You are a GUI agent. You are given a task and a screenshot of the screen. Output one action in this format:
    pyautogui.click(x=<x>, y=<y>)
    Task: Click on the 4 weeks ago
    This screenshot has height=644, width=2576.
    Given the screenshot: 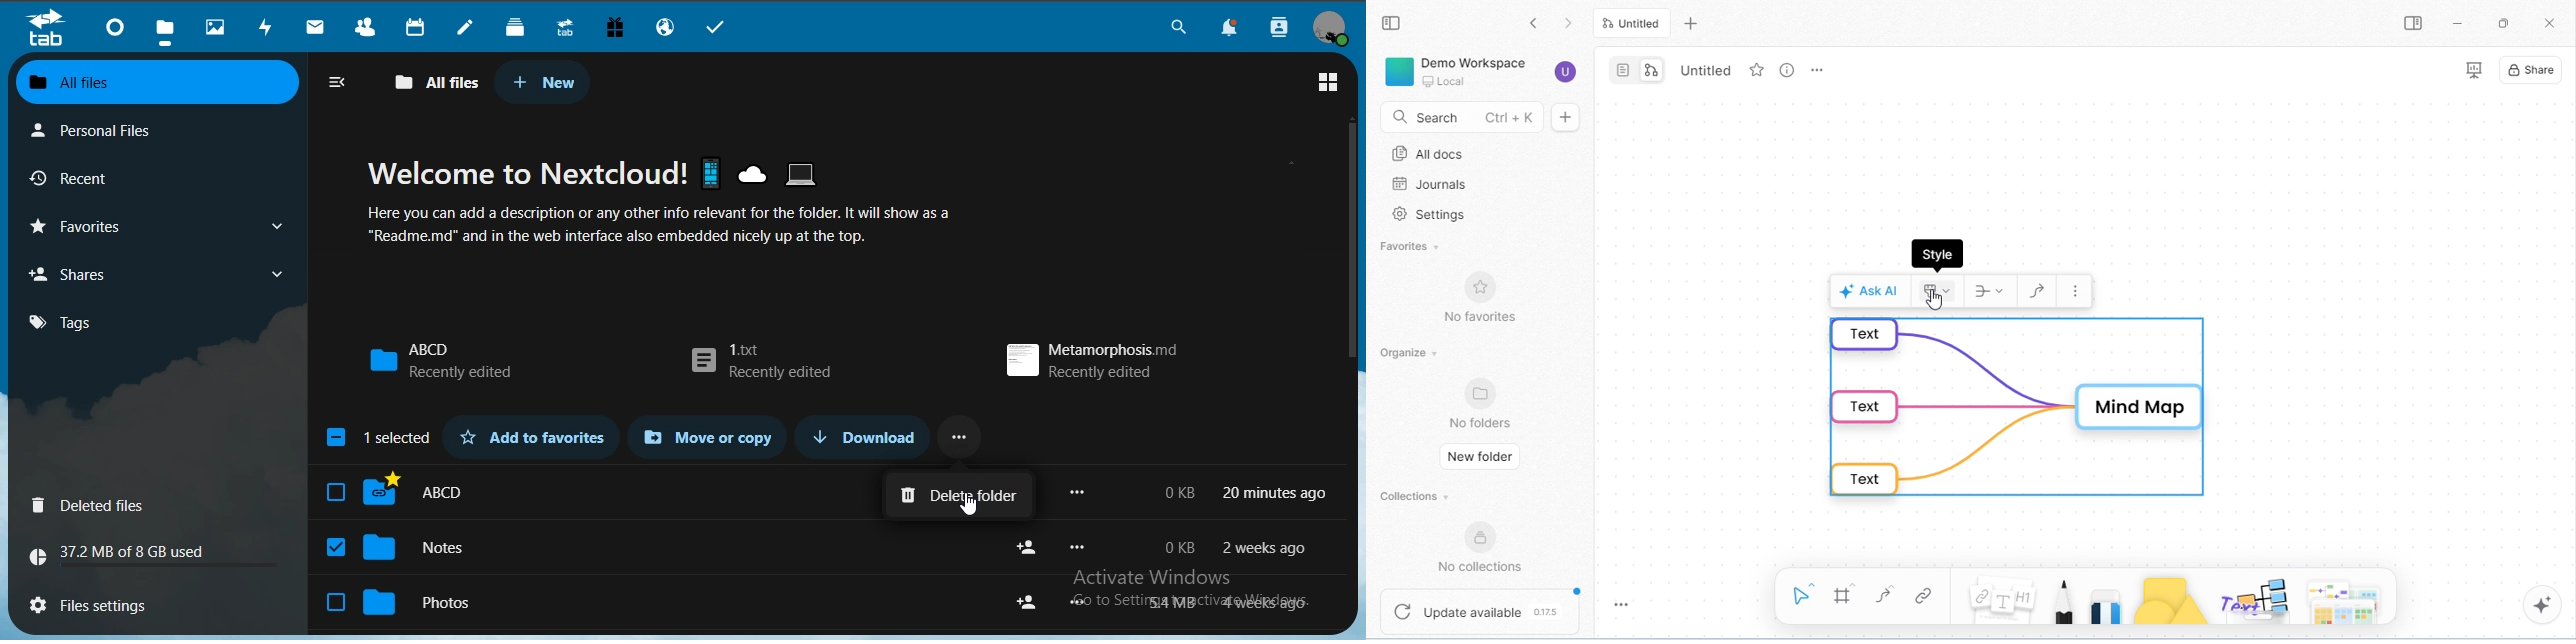 What is the action you would take?
    pyautogui.click(x=1272, y=602)
    